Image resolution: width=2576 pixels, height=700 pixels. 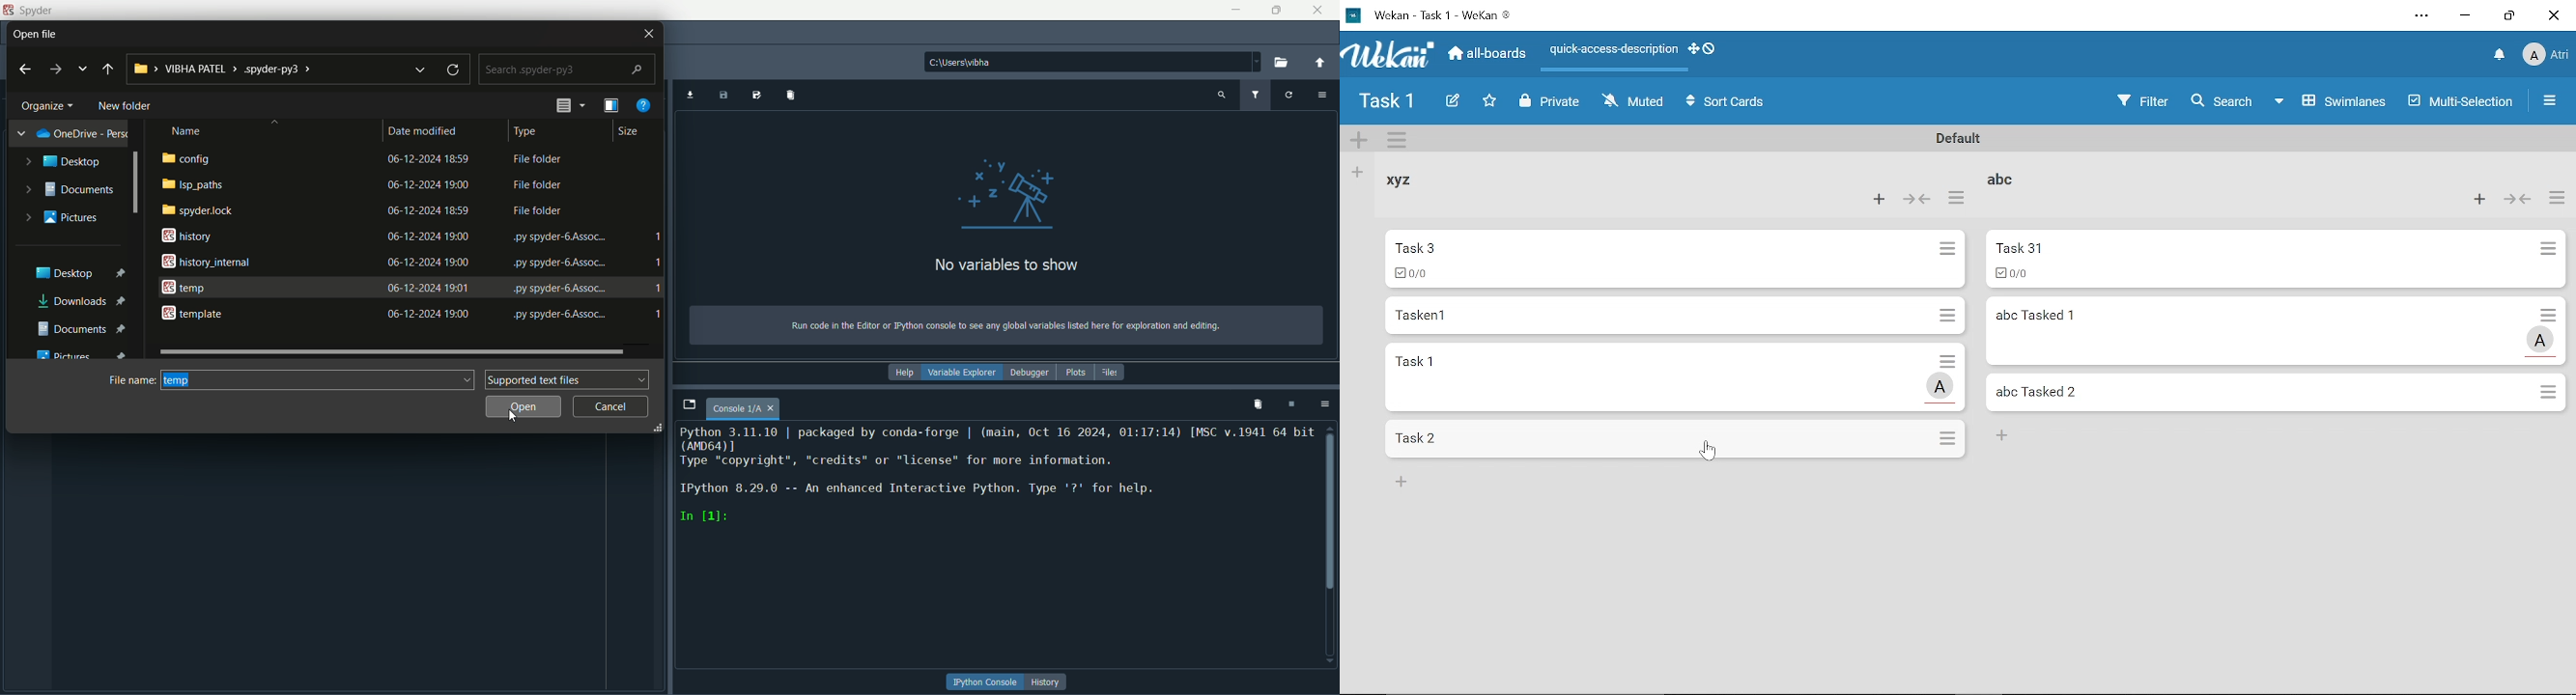 I want to click on history internal, so click(x=205, y=261).